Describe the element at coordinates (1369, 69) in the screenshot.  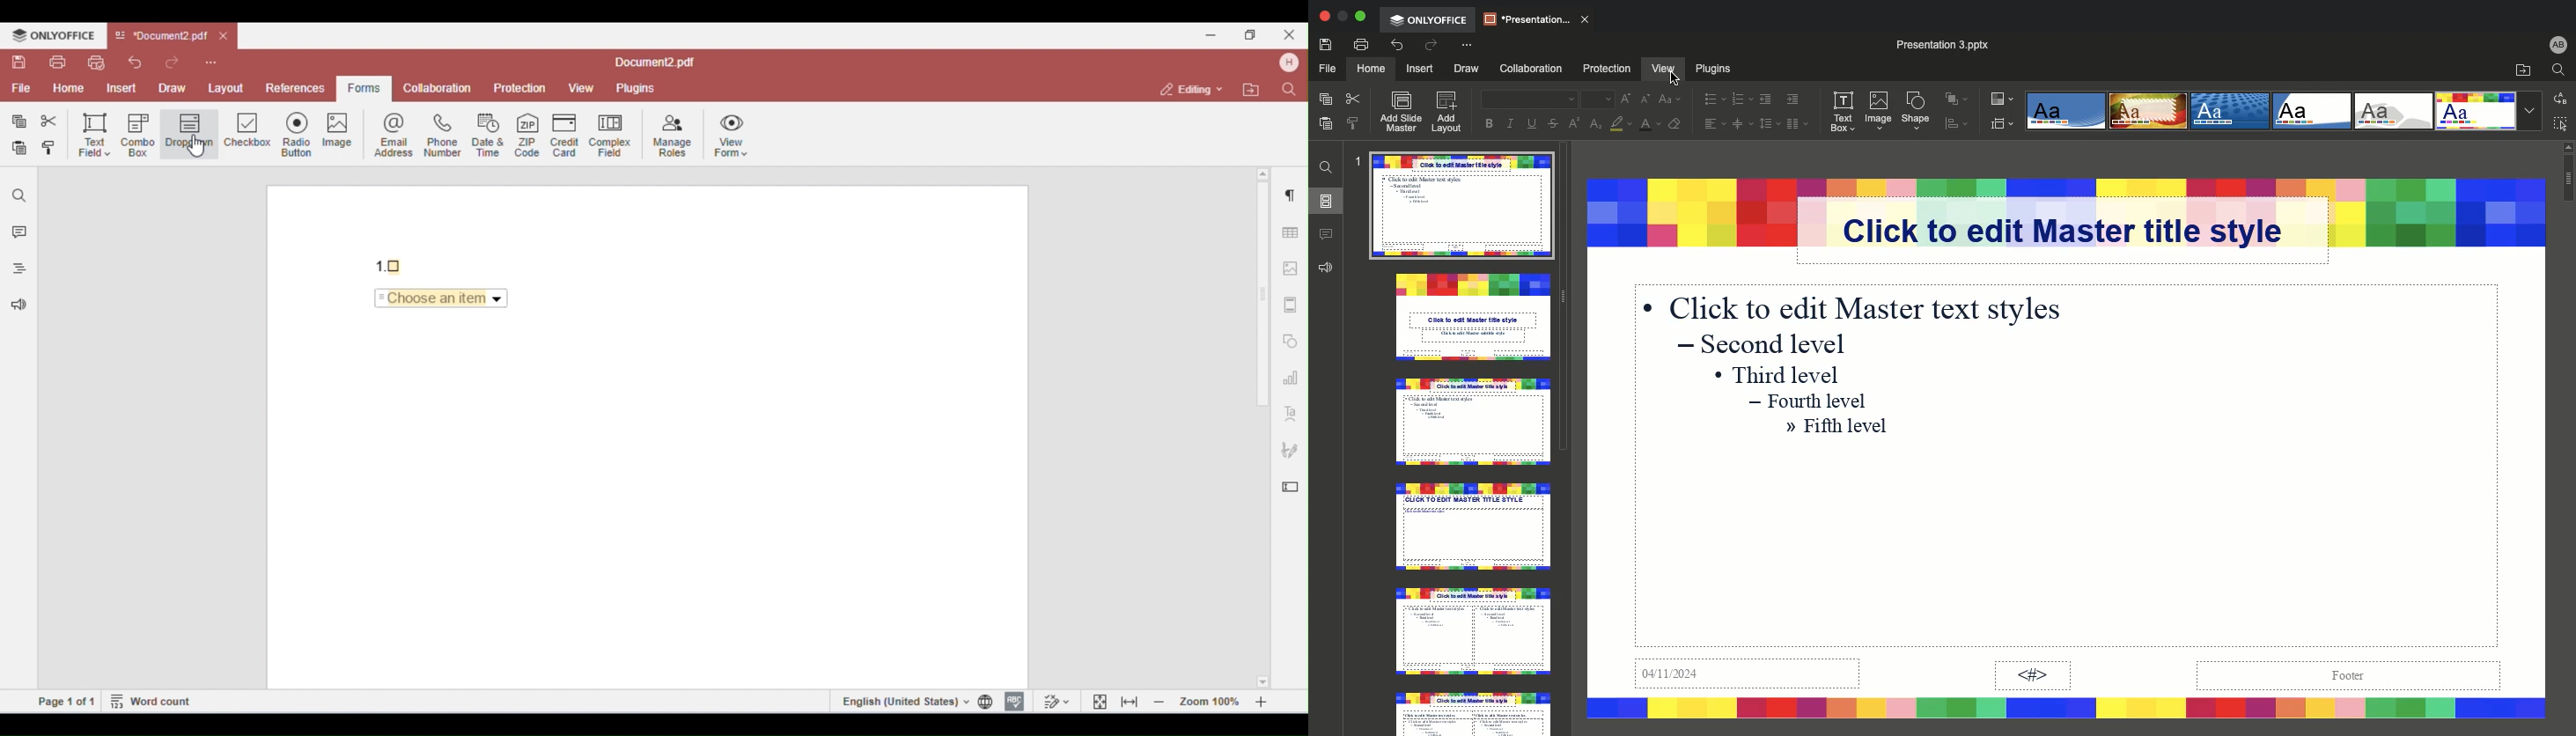
I see `Home` at that location.